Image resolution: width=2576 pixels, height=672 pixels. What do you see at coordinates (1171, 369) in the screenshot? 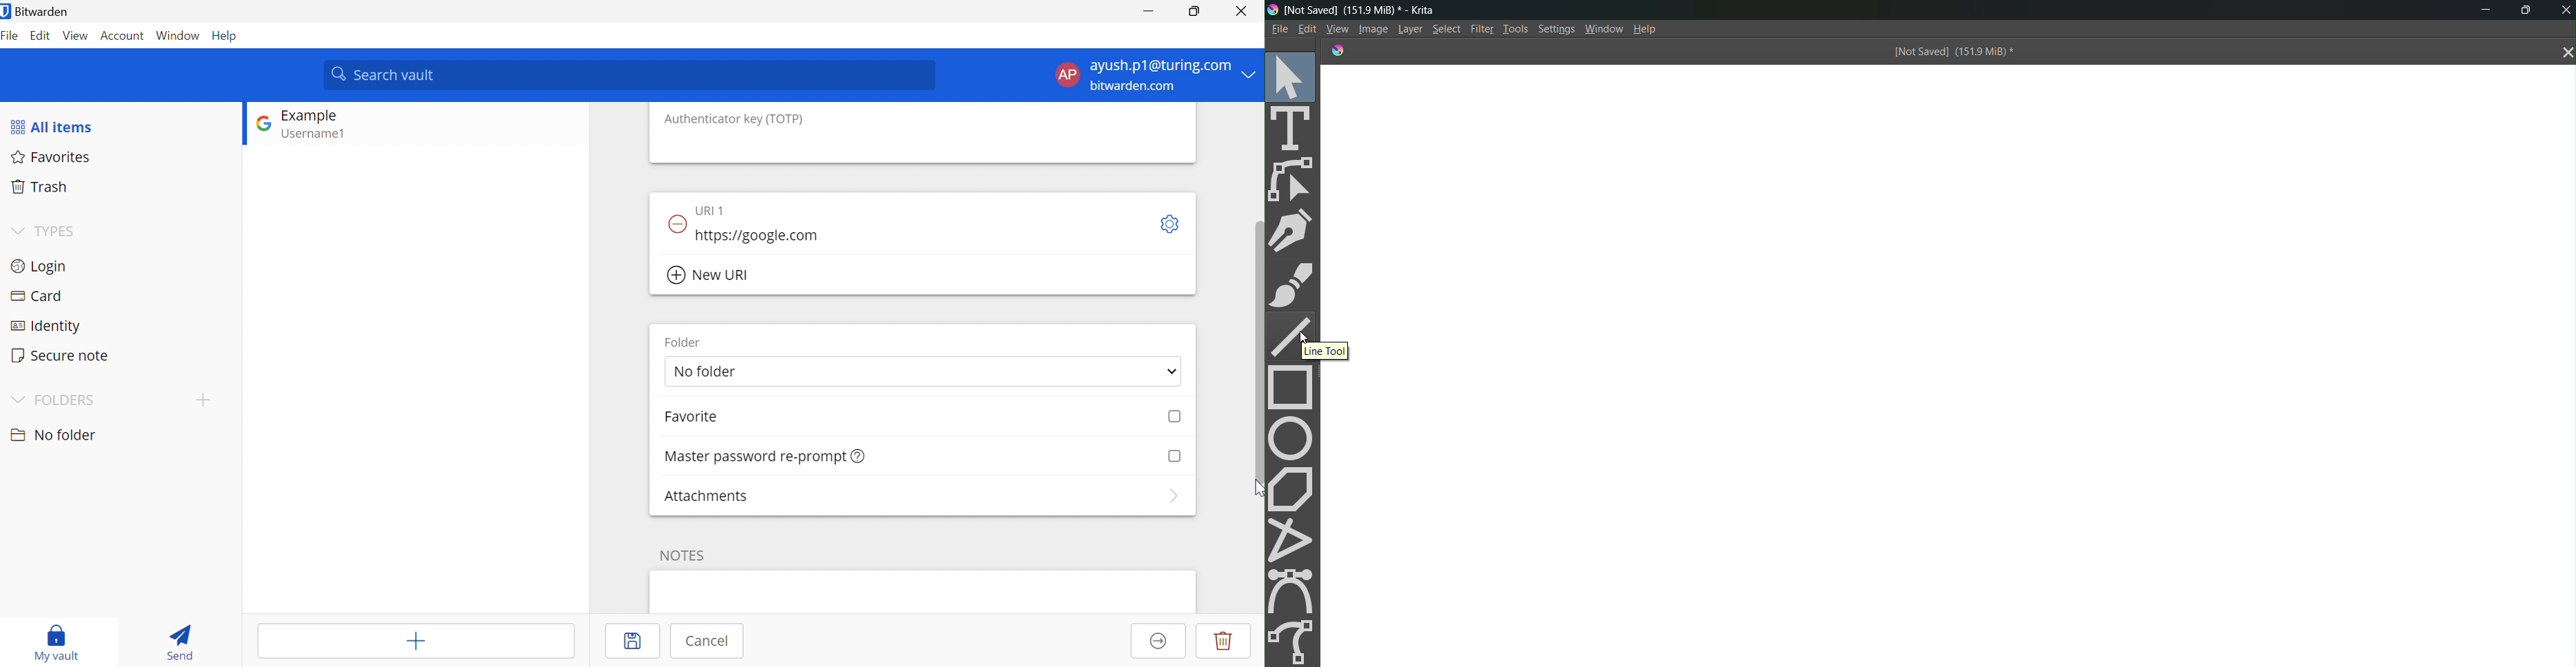
I see `Drop Down` at bounding box center [1171, 369].